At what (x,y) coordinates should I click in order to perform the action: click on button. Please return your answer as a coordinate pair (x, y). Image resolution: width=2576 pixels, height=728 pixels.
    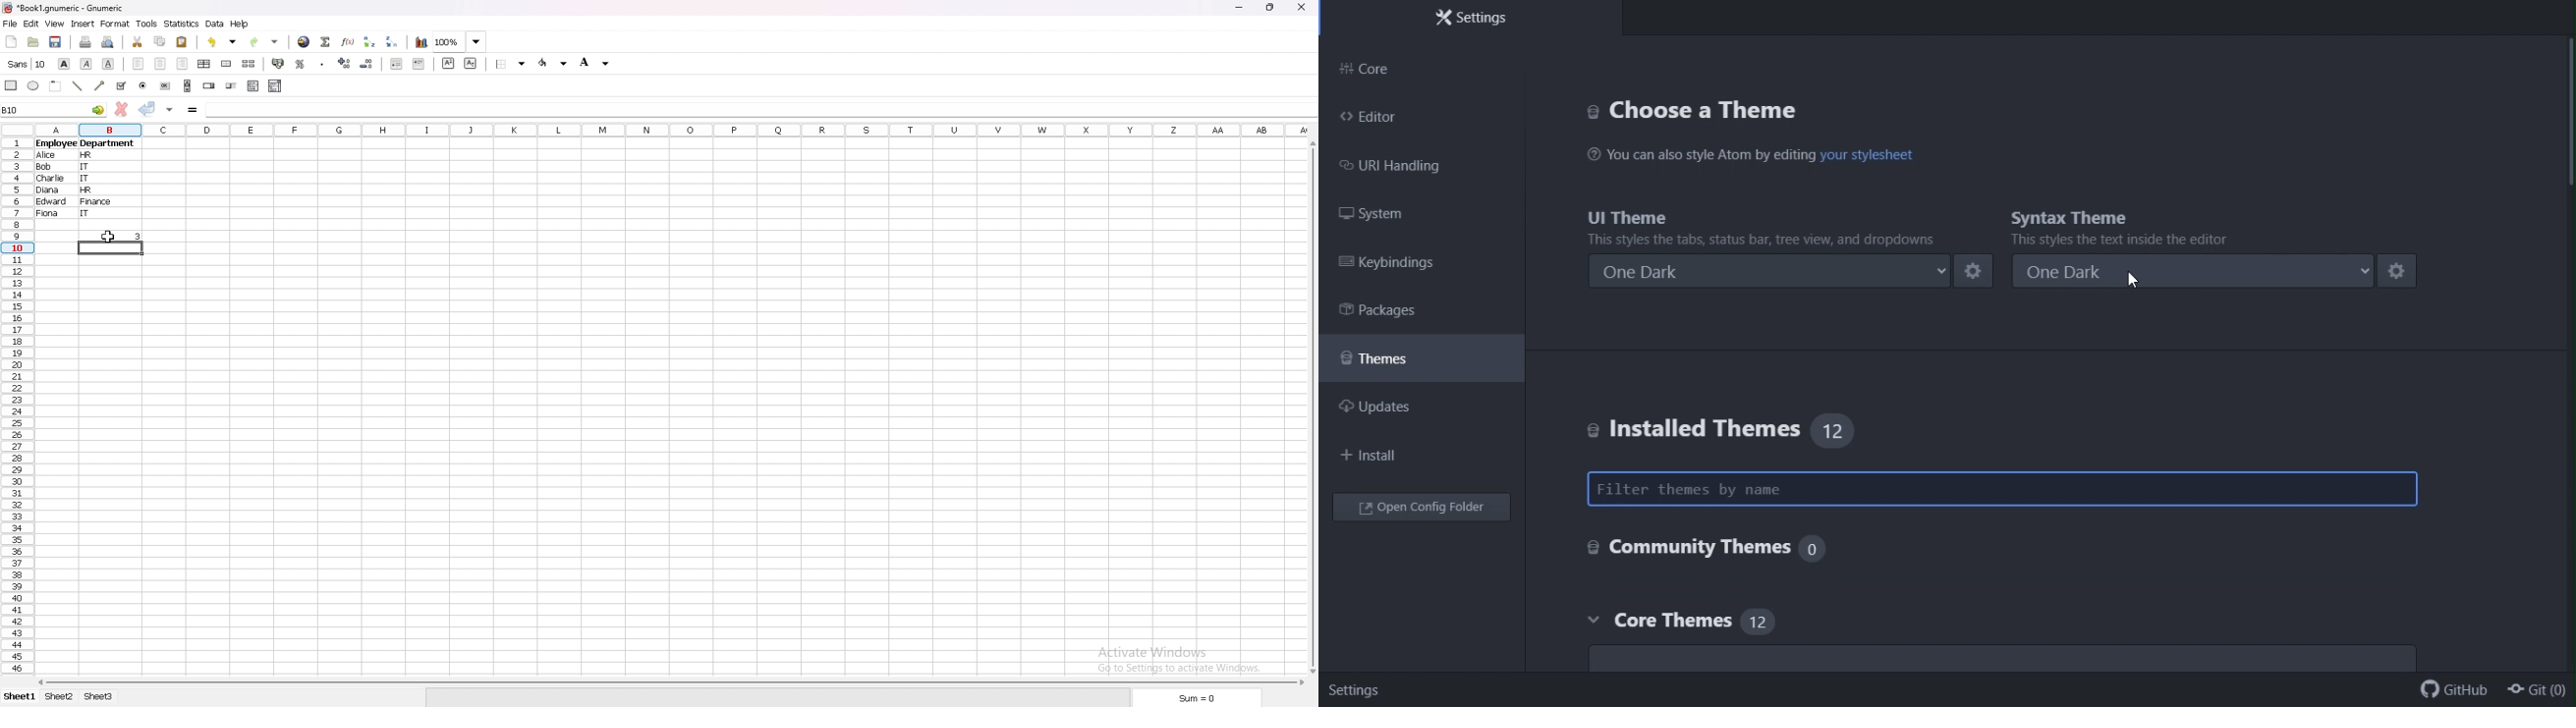
    Looking at the image, I should click on (165, 86).